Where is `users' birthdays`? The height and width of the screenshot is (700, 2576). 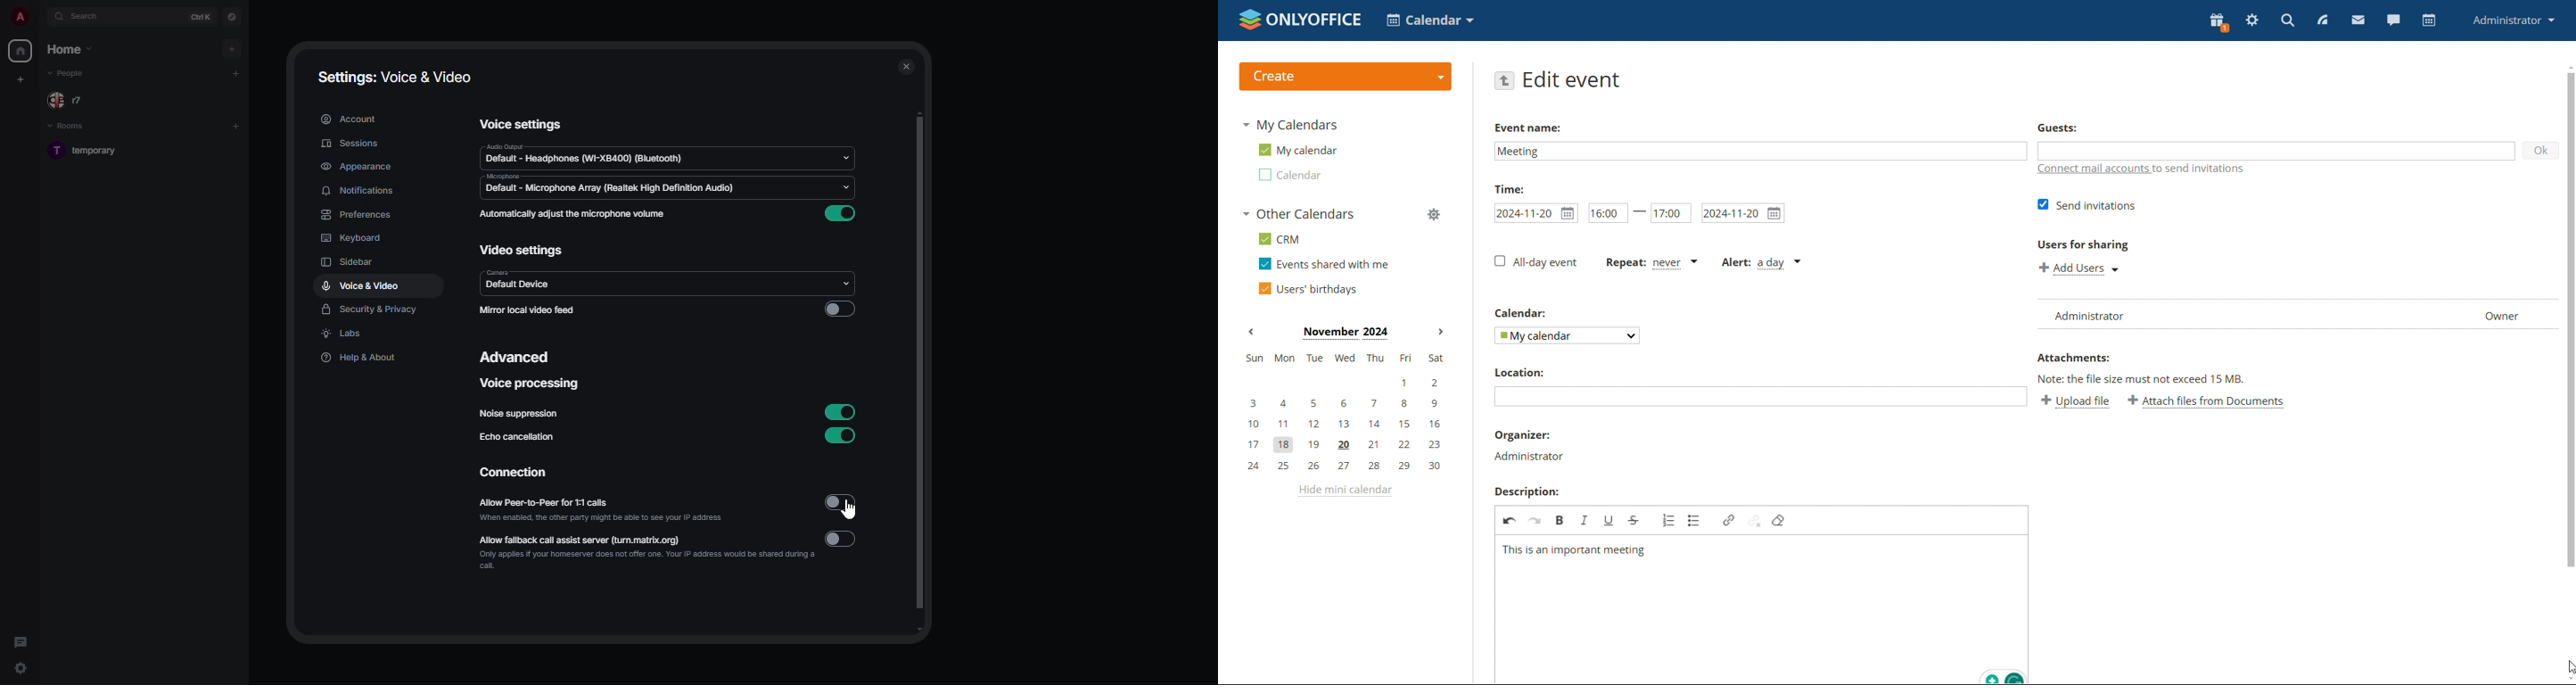 users' birthdays is located at coordinates (1308, 288).